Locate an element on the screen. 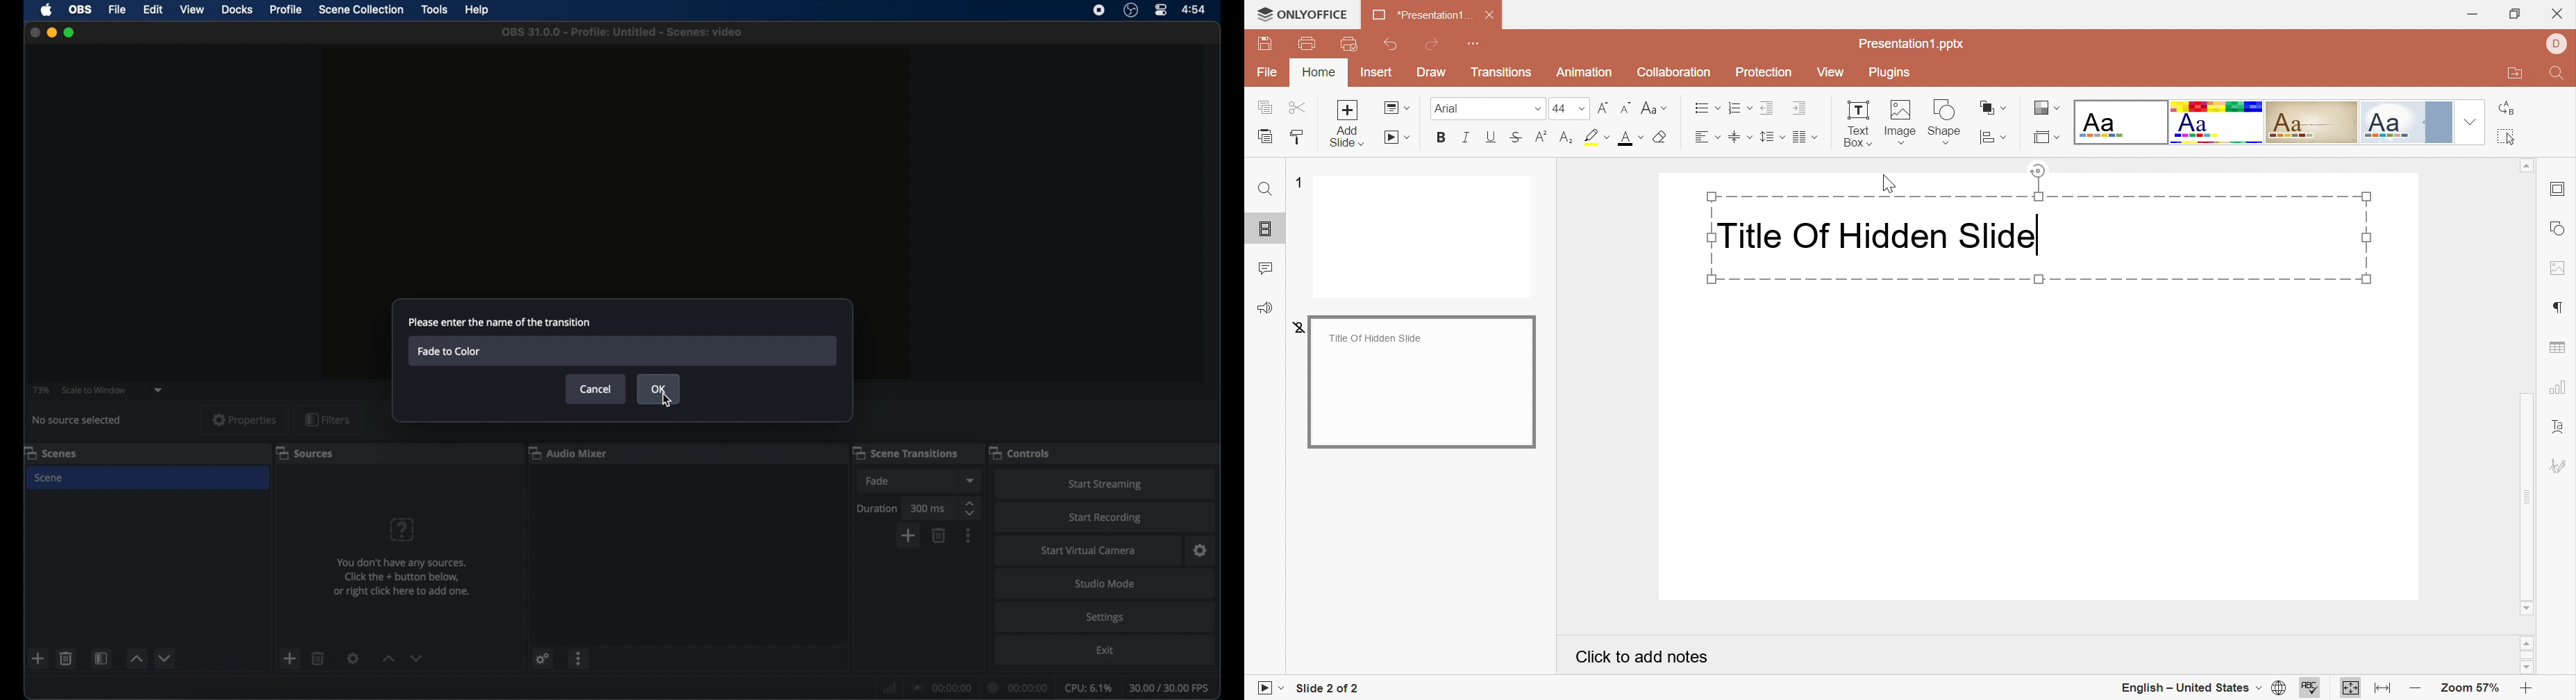 The image size is (2576, 700). settings is located at coordinates (353, 658).